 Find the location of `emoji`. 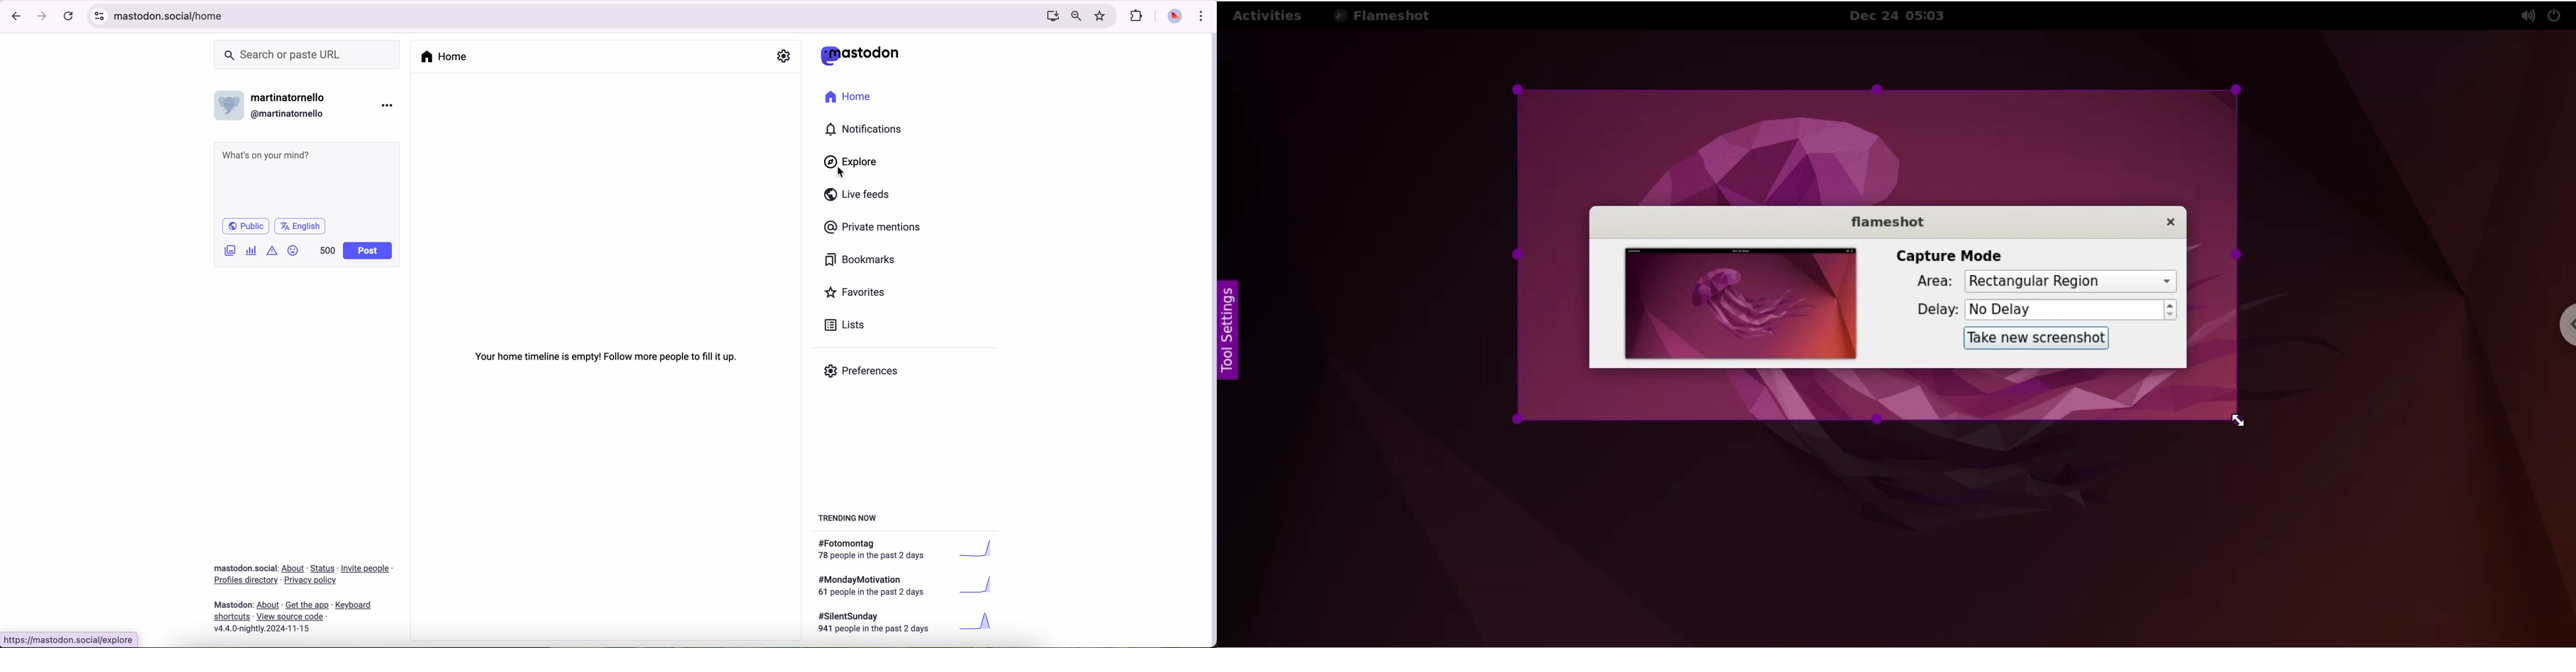

emoji is located at coordinates (293, 250).